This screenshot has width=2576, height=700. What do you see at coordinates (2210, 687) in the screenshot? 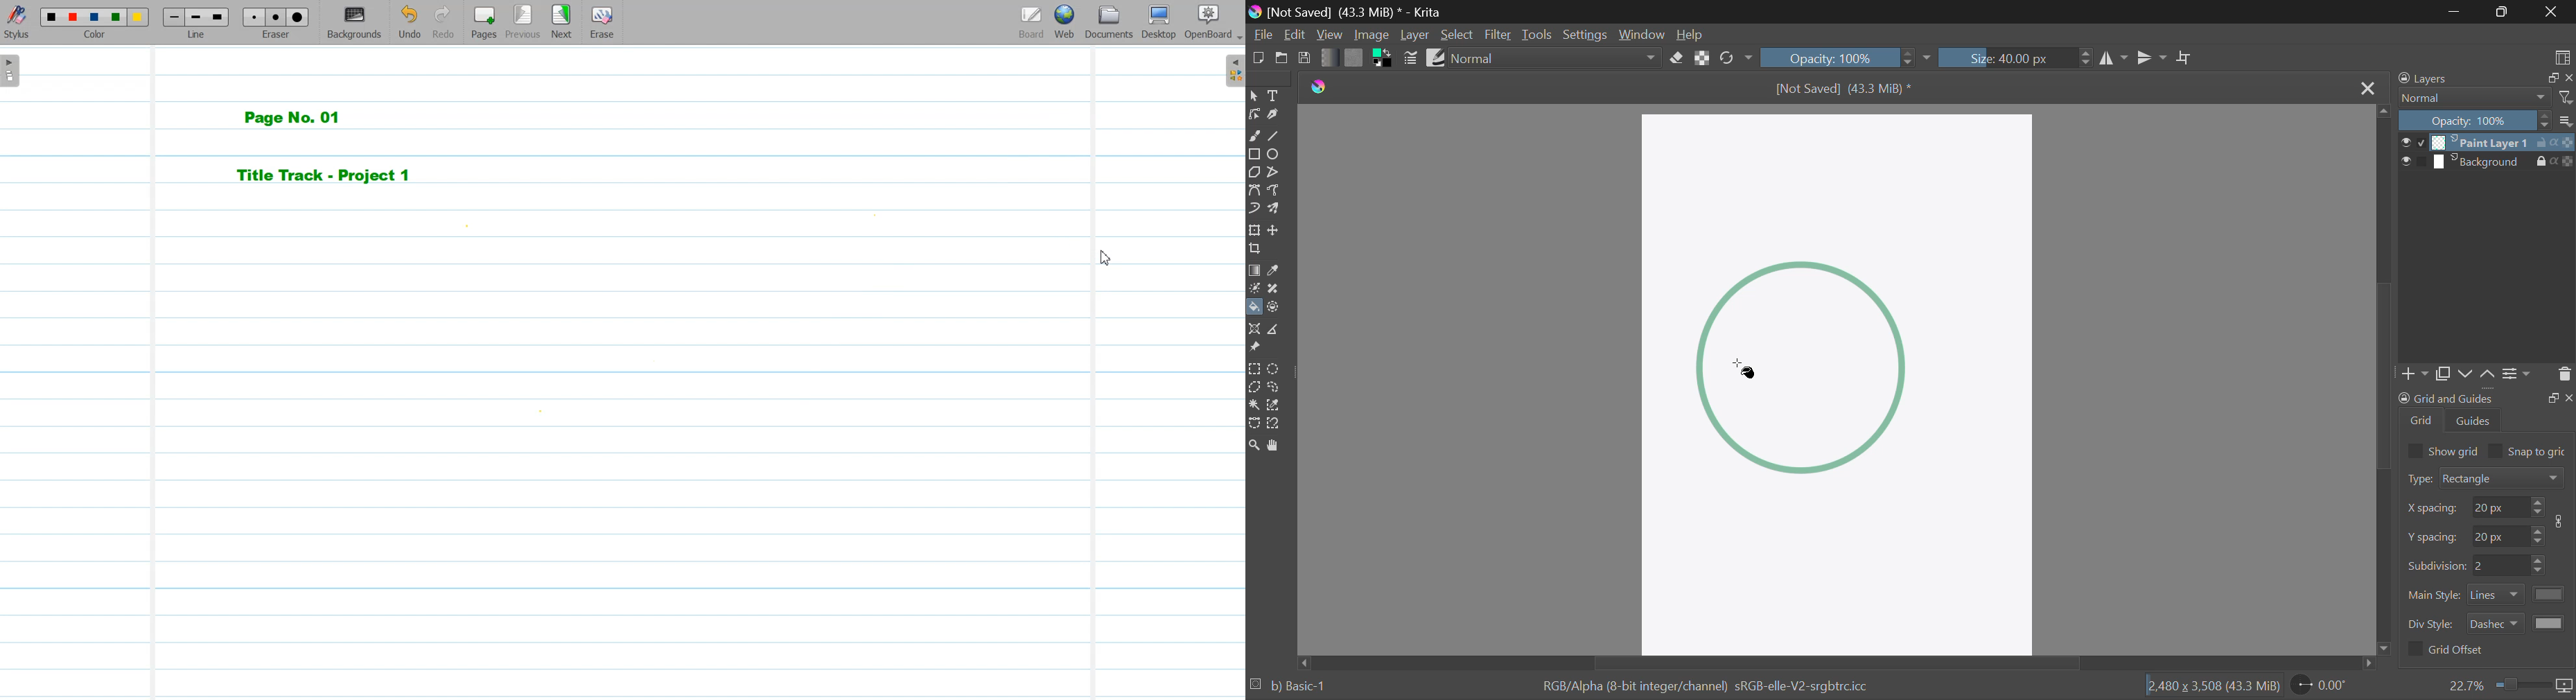
I see `Document Dimensions` at bounding box center [2210, 687].